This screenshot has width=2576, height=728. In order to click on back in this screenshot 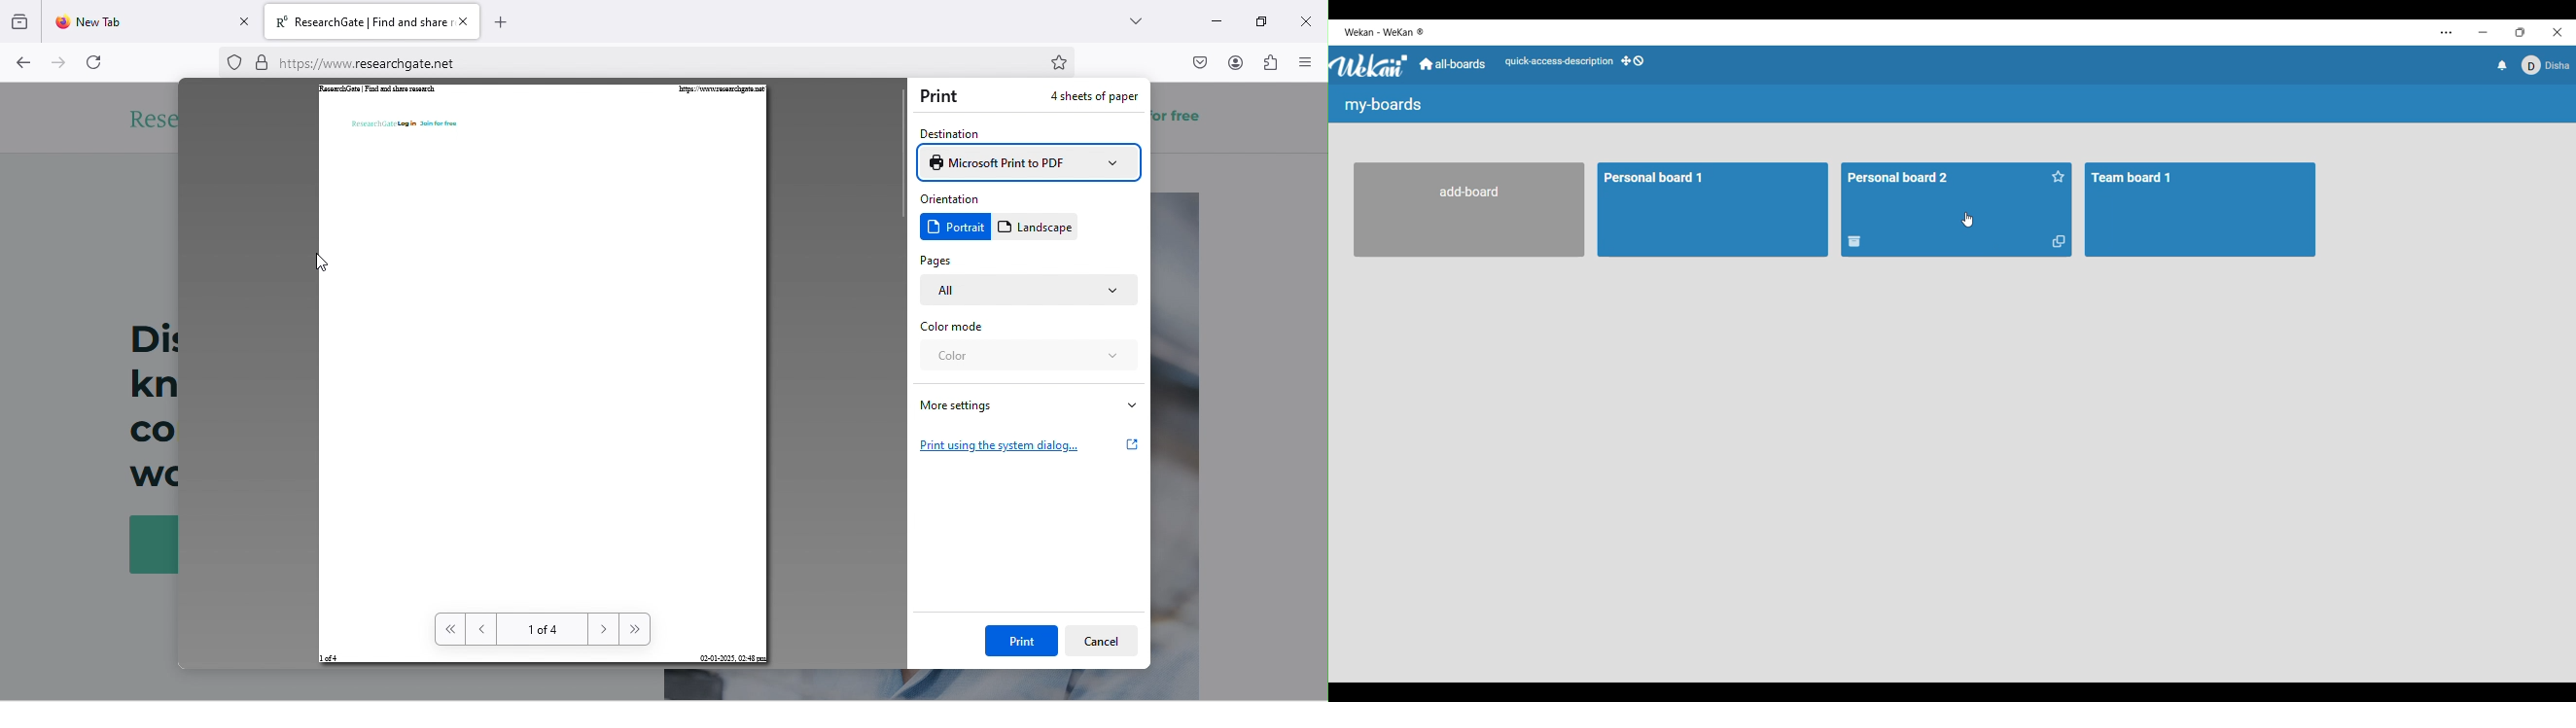, I will do `click(23, 65)`.